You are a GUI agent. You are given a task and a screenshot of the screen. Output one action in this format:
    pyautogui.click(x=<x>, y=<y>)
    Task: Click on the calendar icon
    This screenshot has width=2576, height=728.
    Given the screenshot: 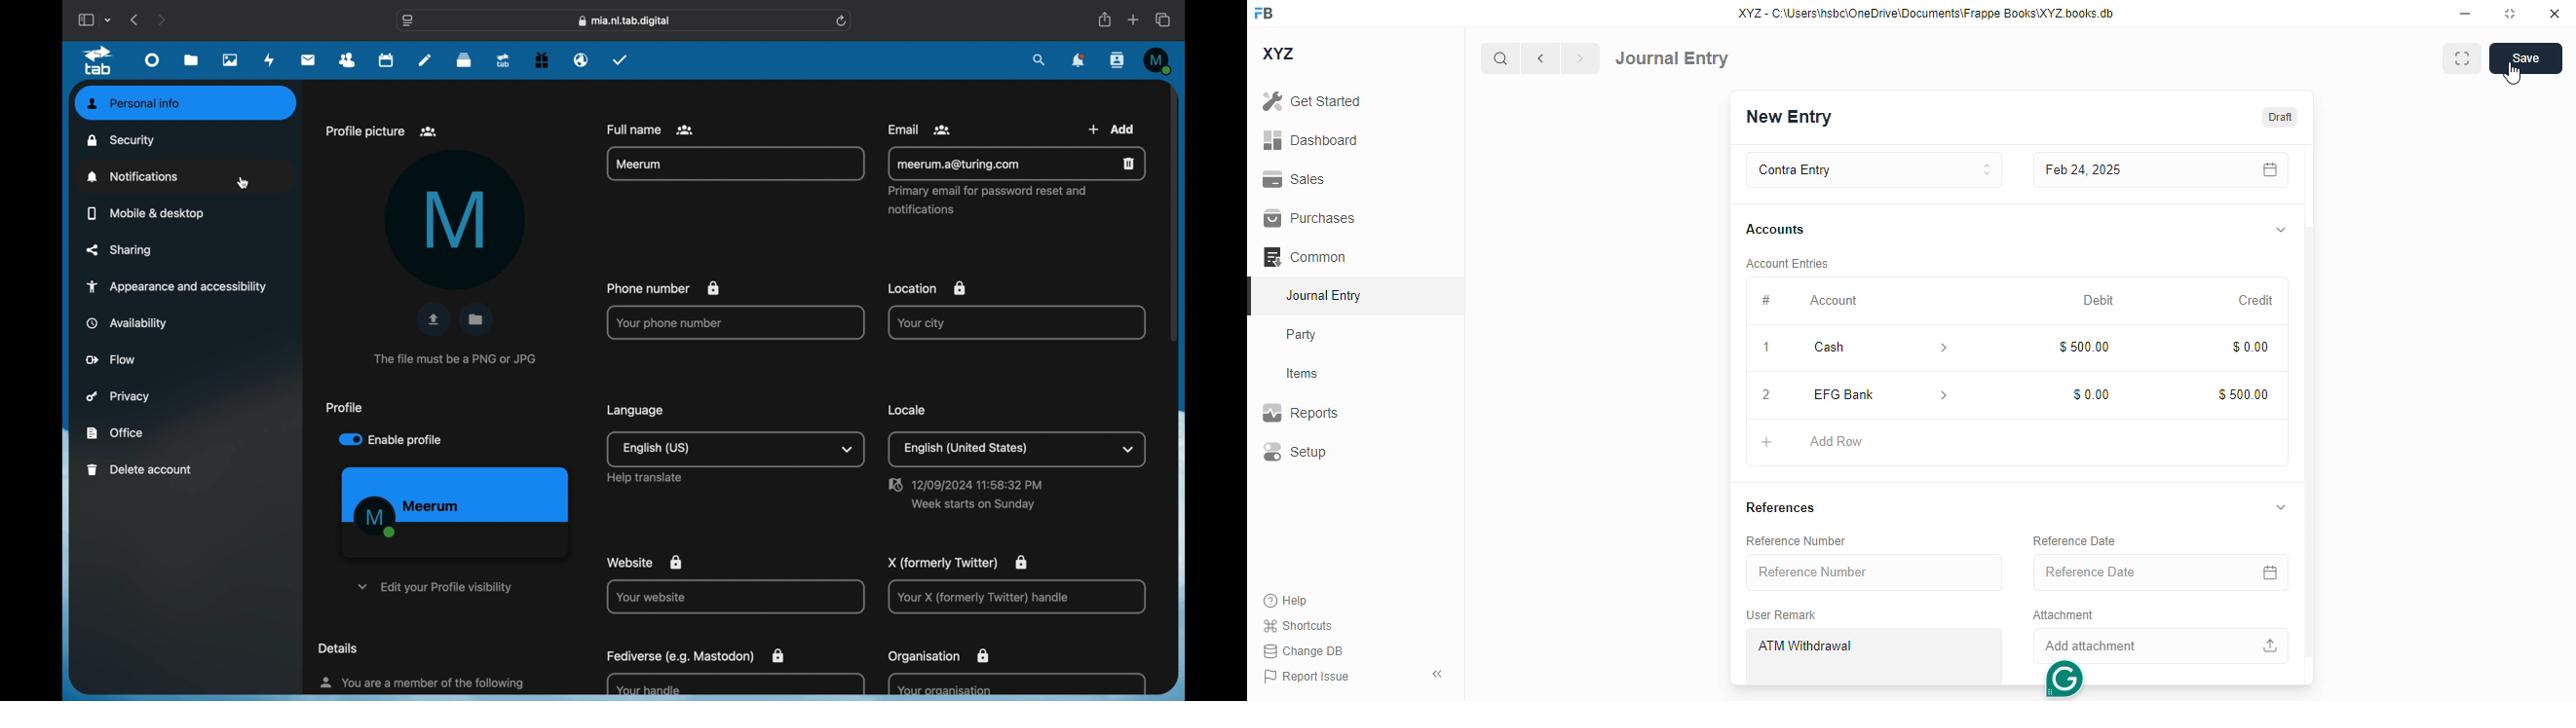 What is the action you would take?
    pyautogui.click(x=2267, y=572)
    